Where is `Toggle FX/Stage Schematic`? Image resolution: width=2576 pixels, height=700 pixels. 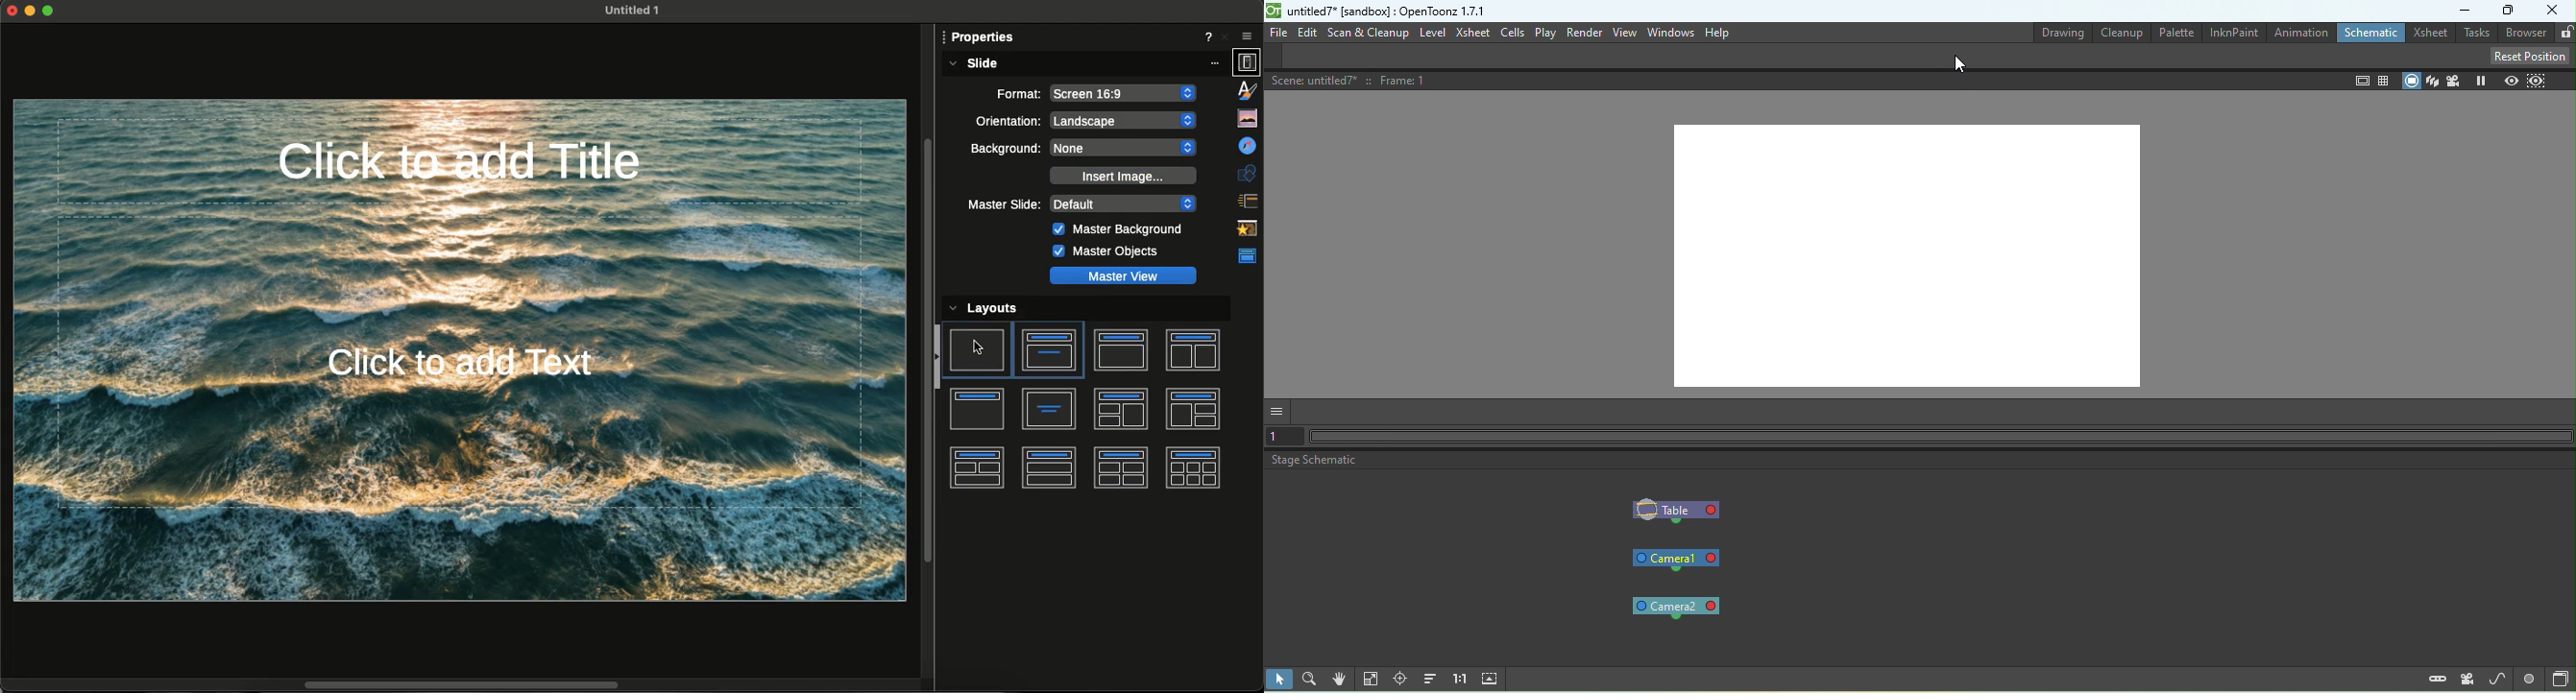 Toggle FX/Stage Schematic is located at coordinates (2557, 679).